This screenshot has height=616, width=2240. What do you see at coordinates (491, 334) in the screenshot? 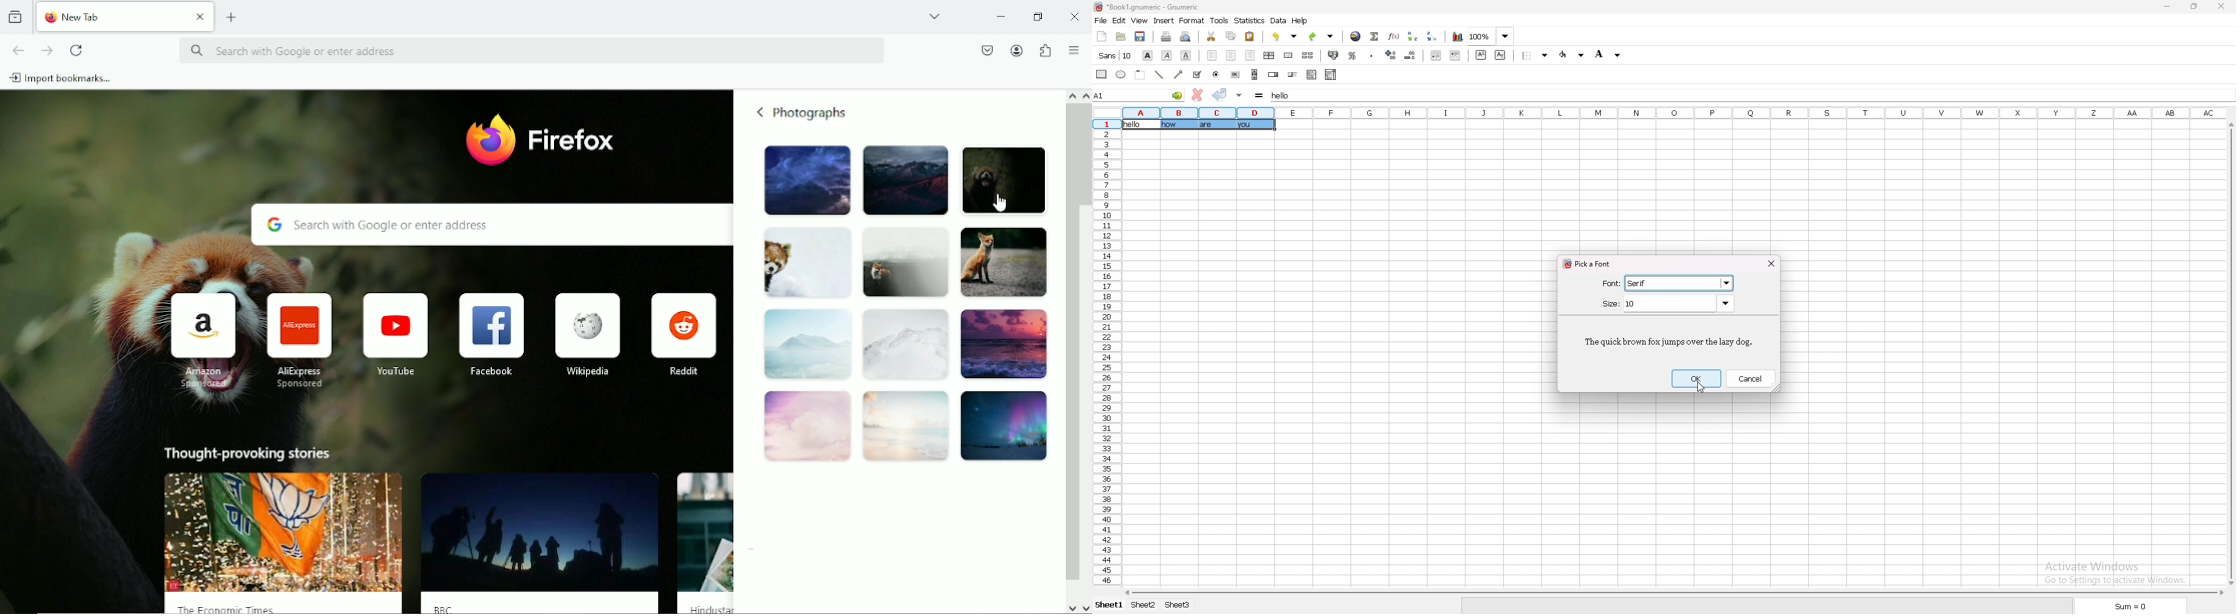
I see `Facebook` at bounding box center [491, 334].